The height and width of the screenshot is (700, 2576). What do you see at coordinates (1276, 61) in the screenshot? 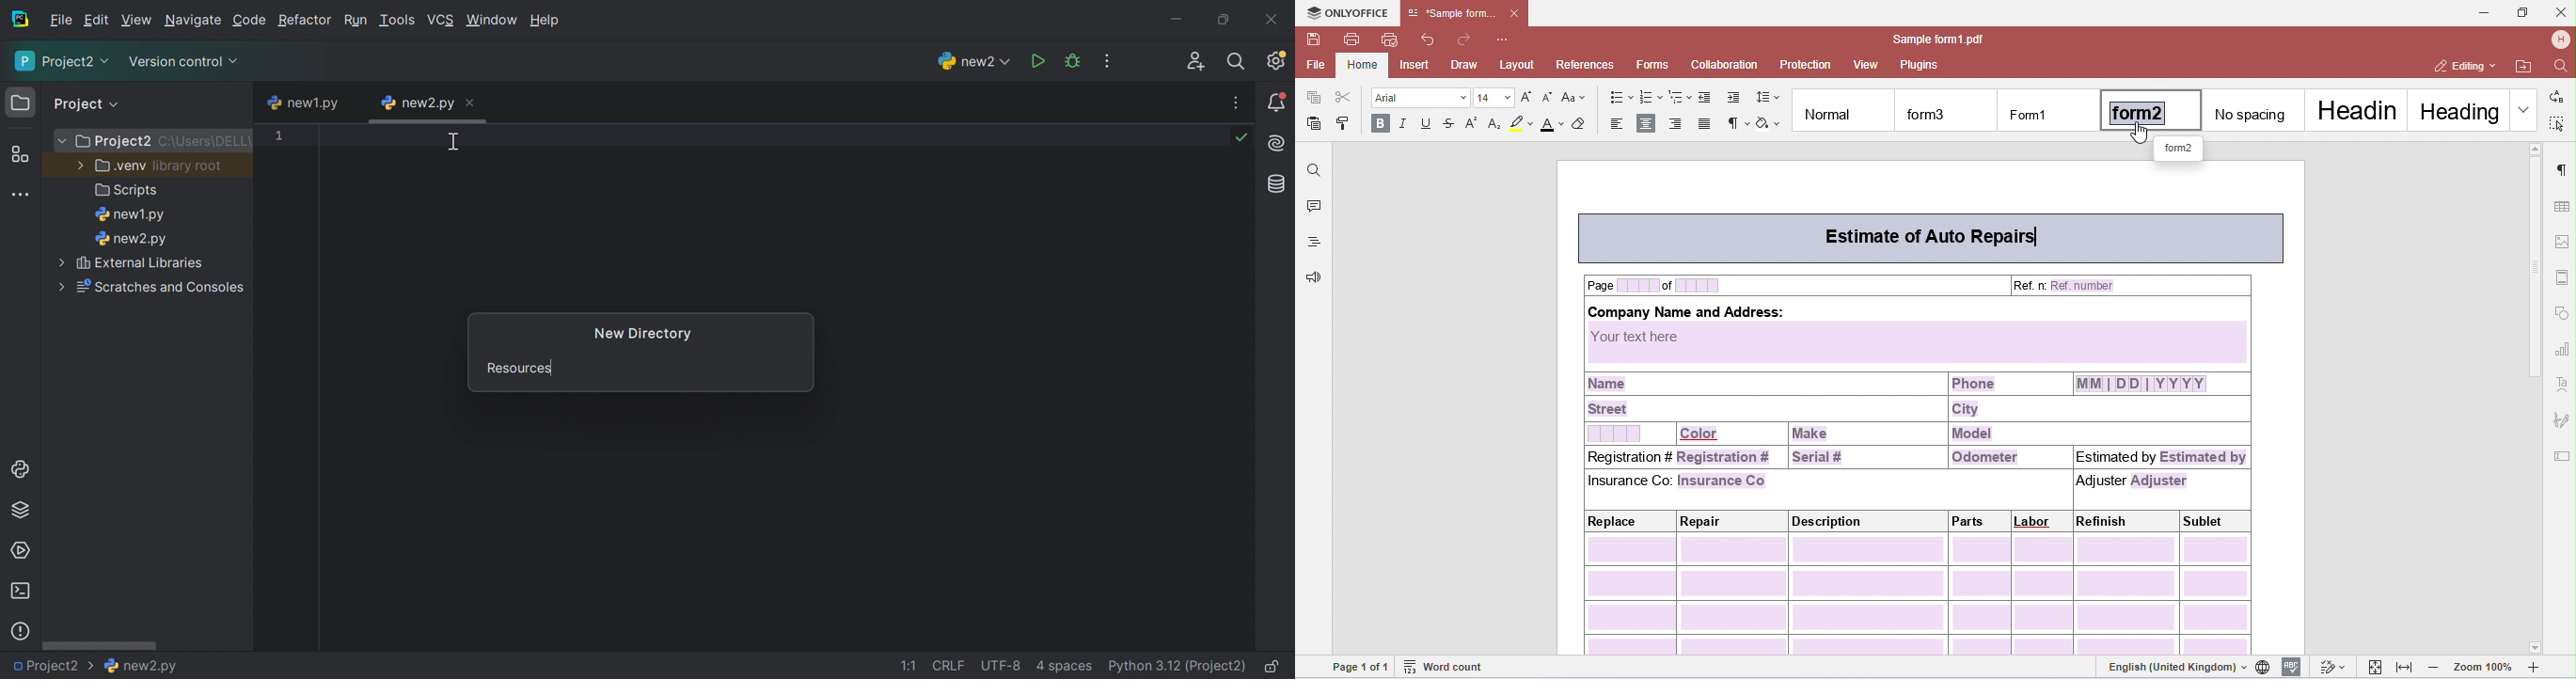
I see `Updates available` at bounding box center [1276, 61].